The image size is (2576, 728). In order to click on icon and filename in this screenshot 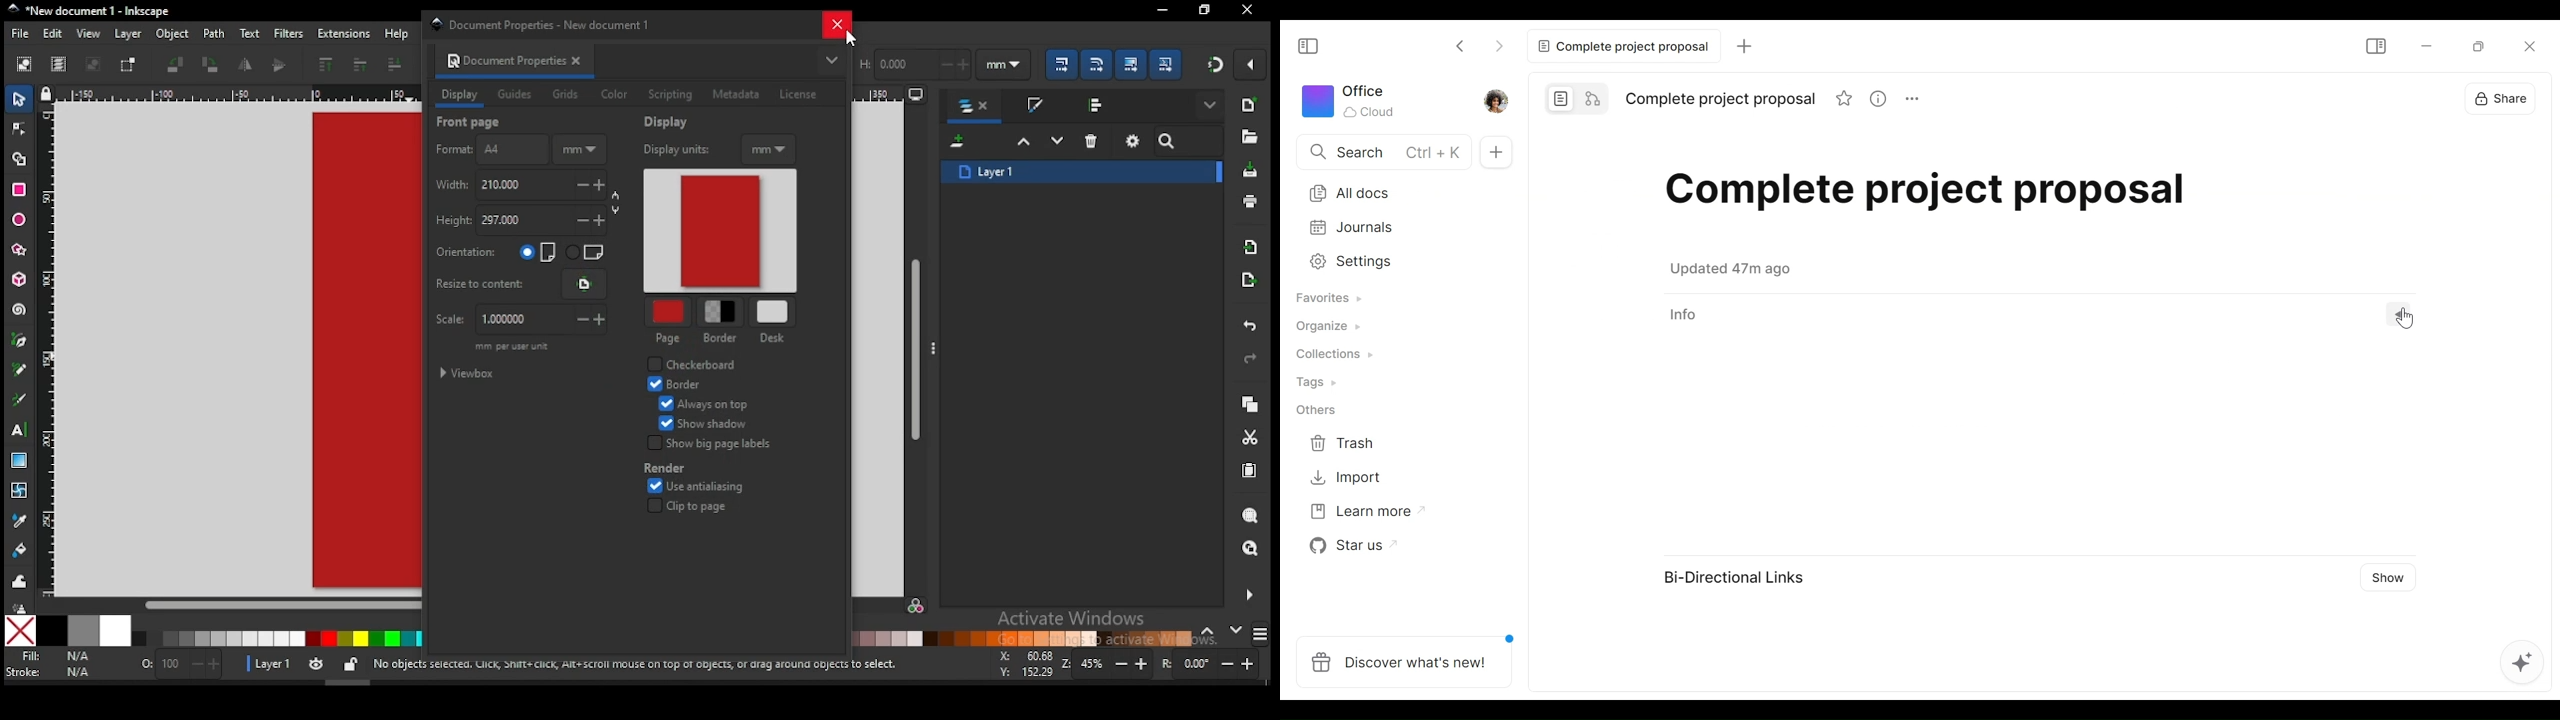, I will do `click(90, 11)`.